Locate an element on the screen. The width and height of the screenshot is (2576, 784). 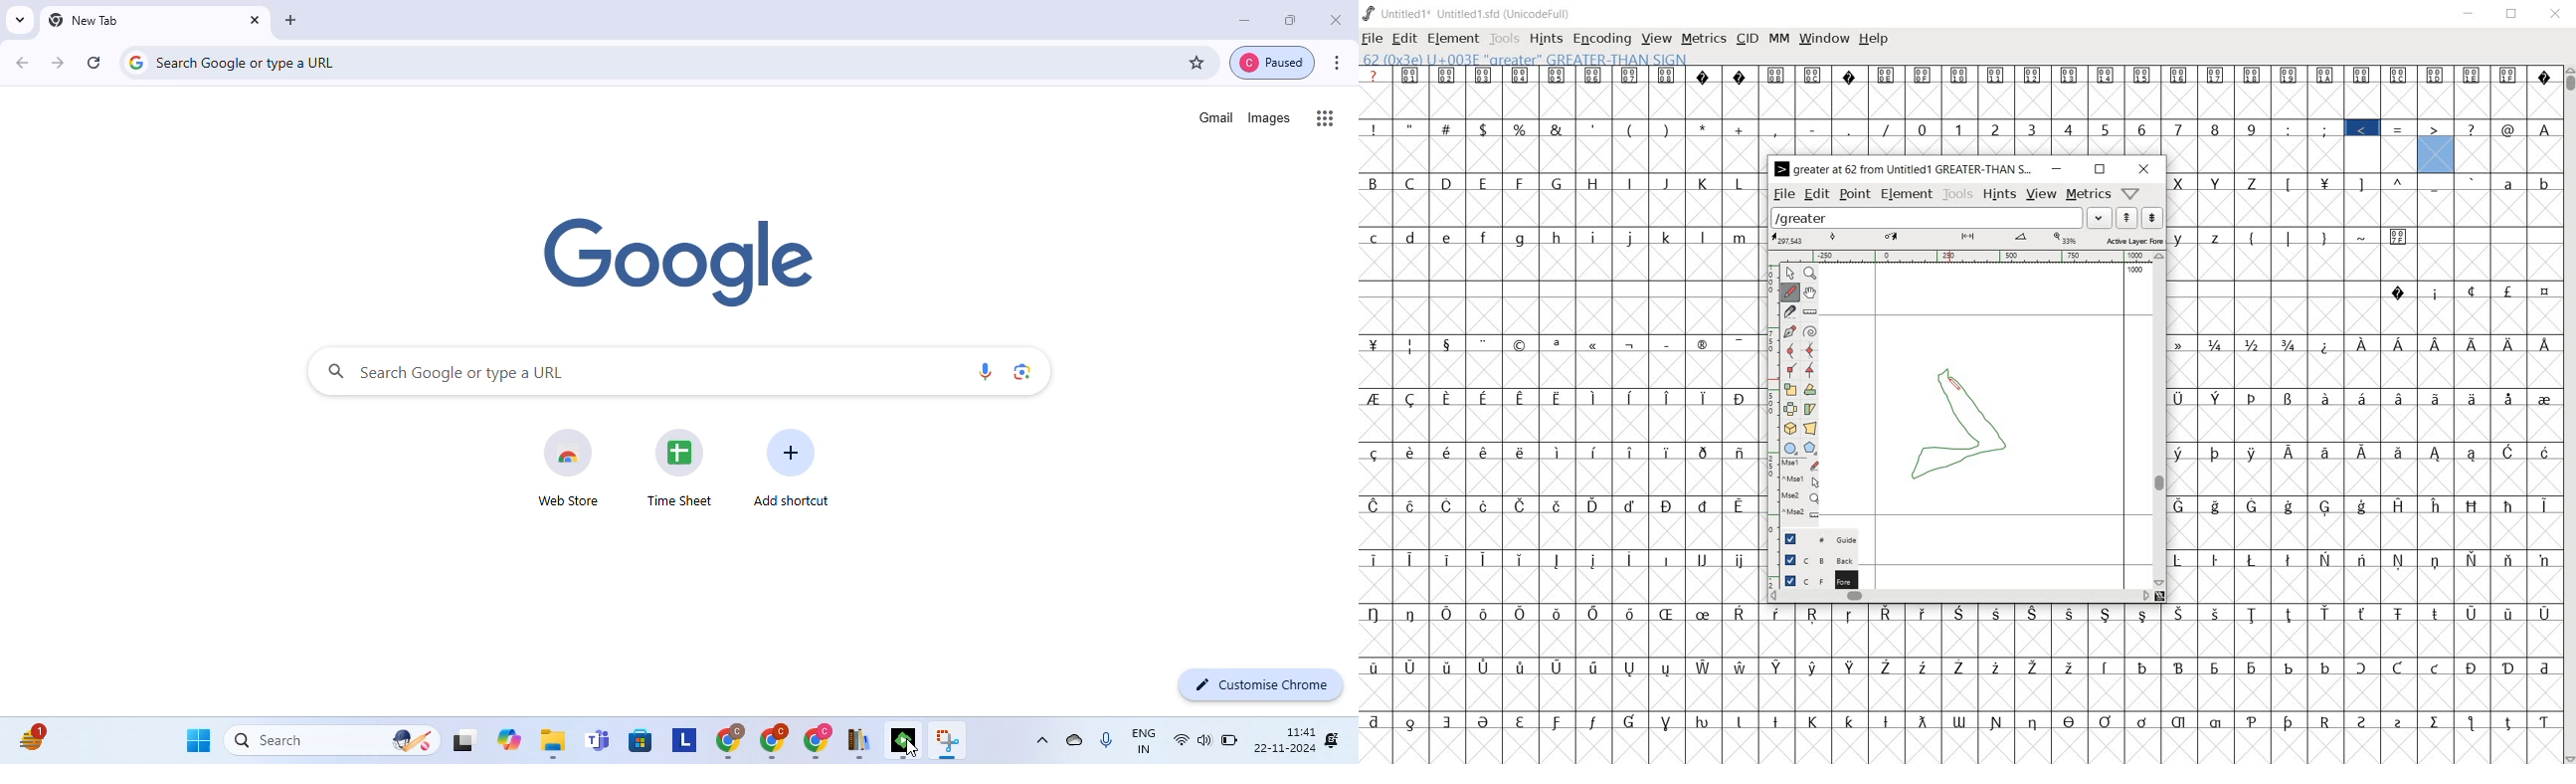
search is located at coordinates (330, 740).